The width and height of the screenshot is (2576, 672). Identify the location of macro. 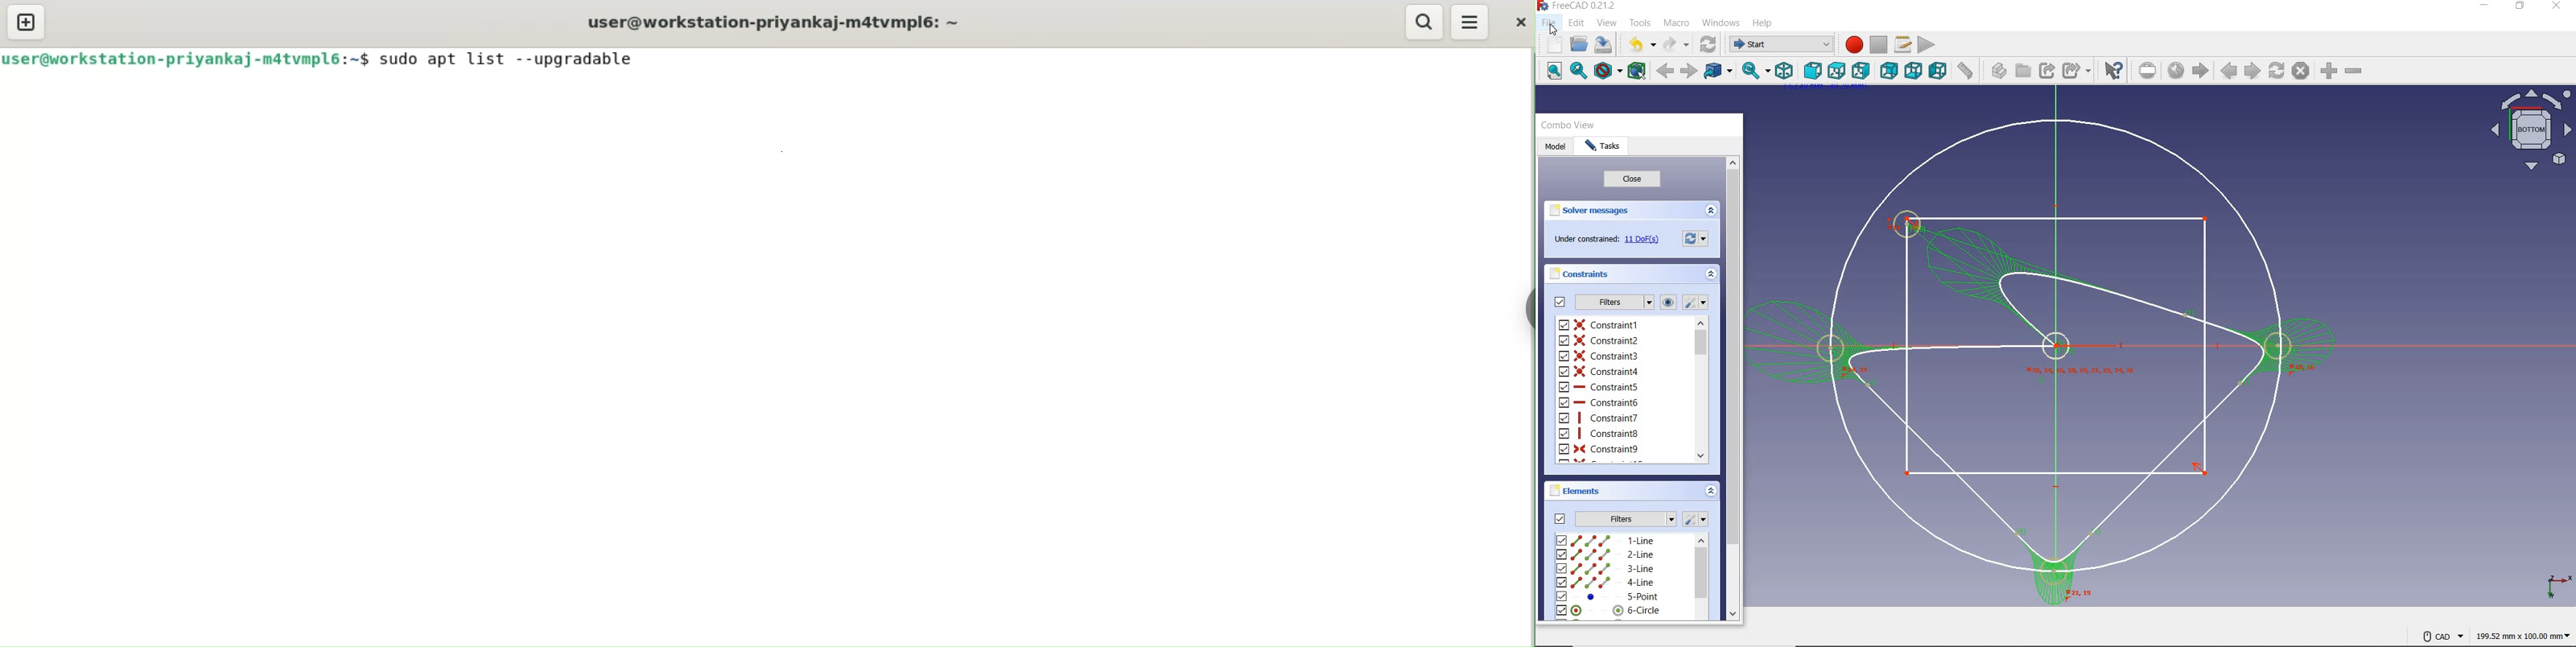
(1679, 24).